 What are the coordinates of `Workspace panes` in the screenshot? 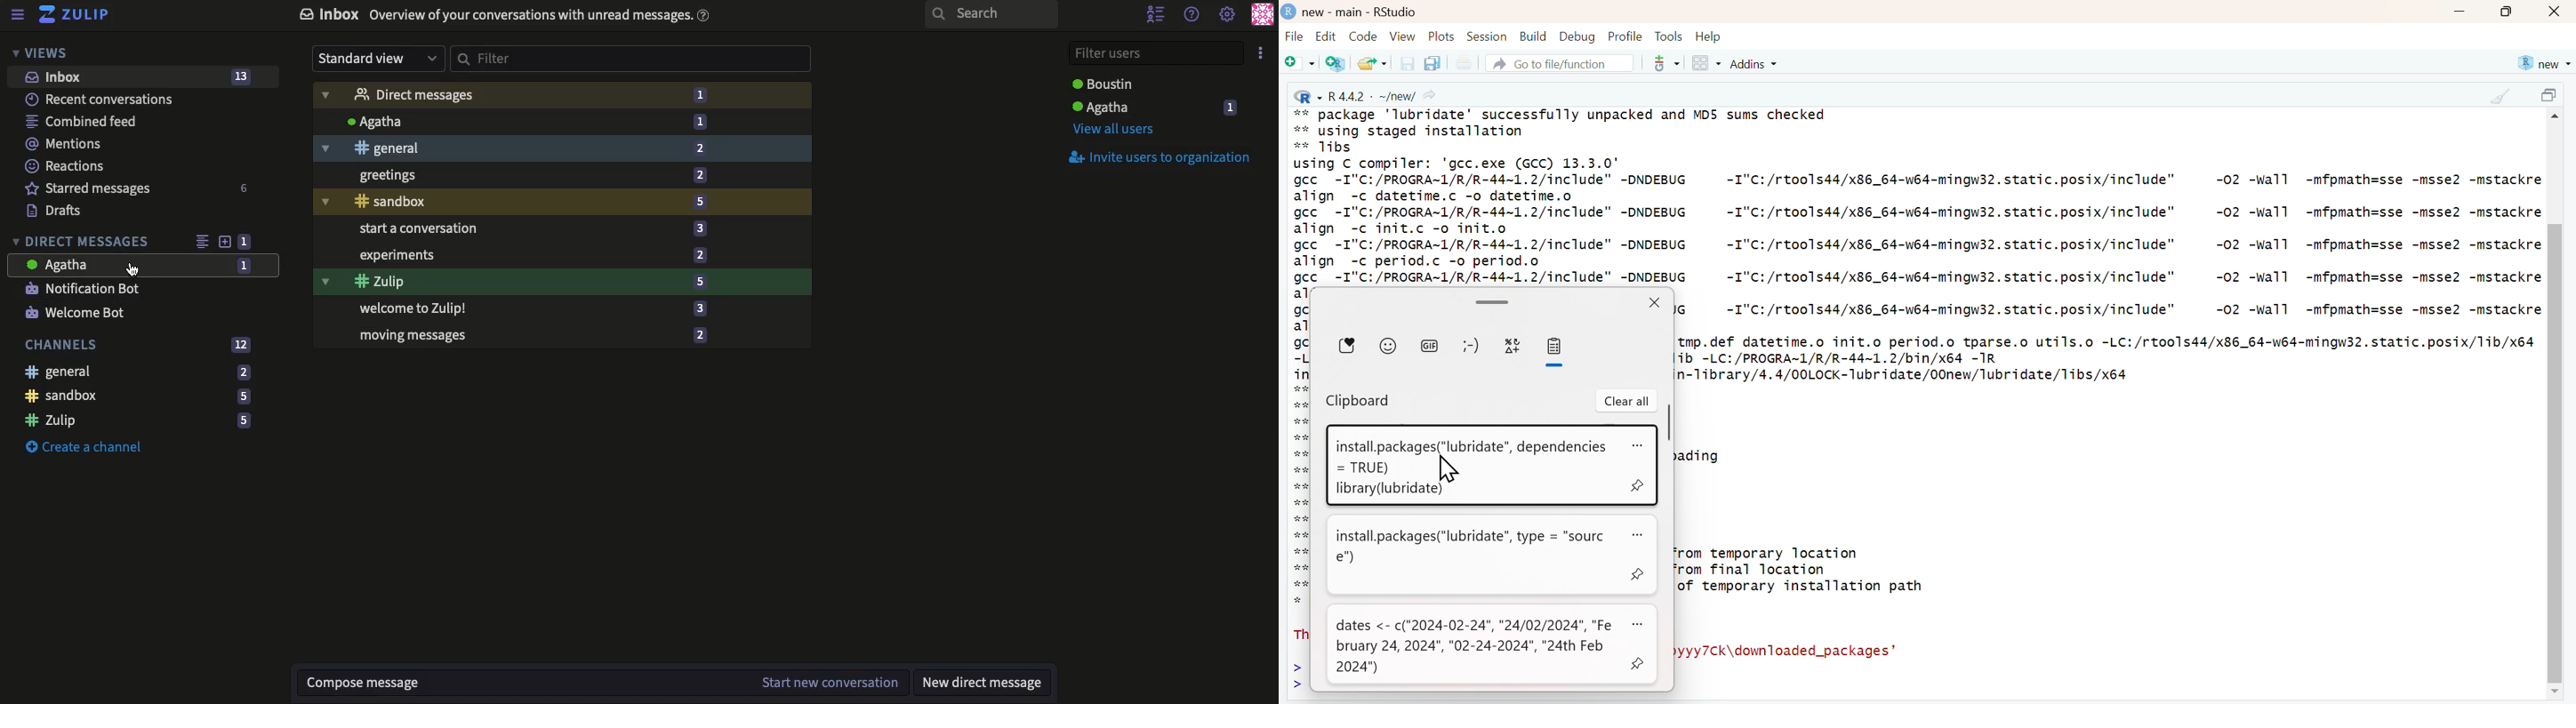 It's located at (1706, 64).